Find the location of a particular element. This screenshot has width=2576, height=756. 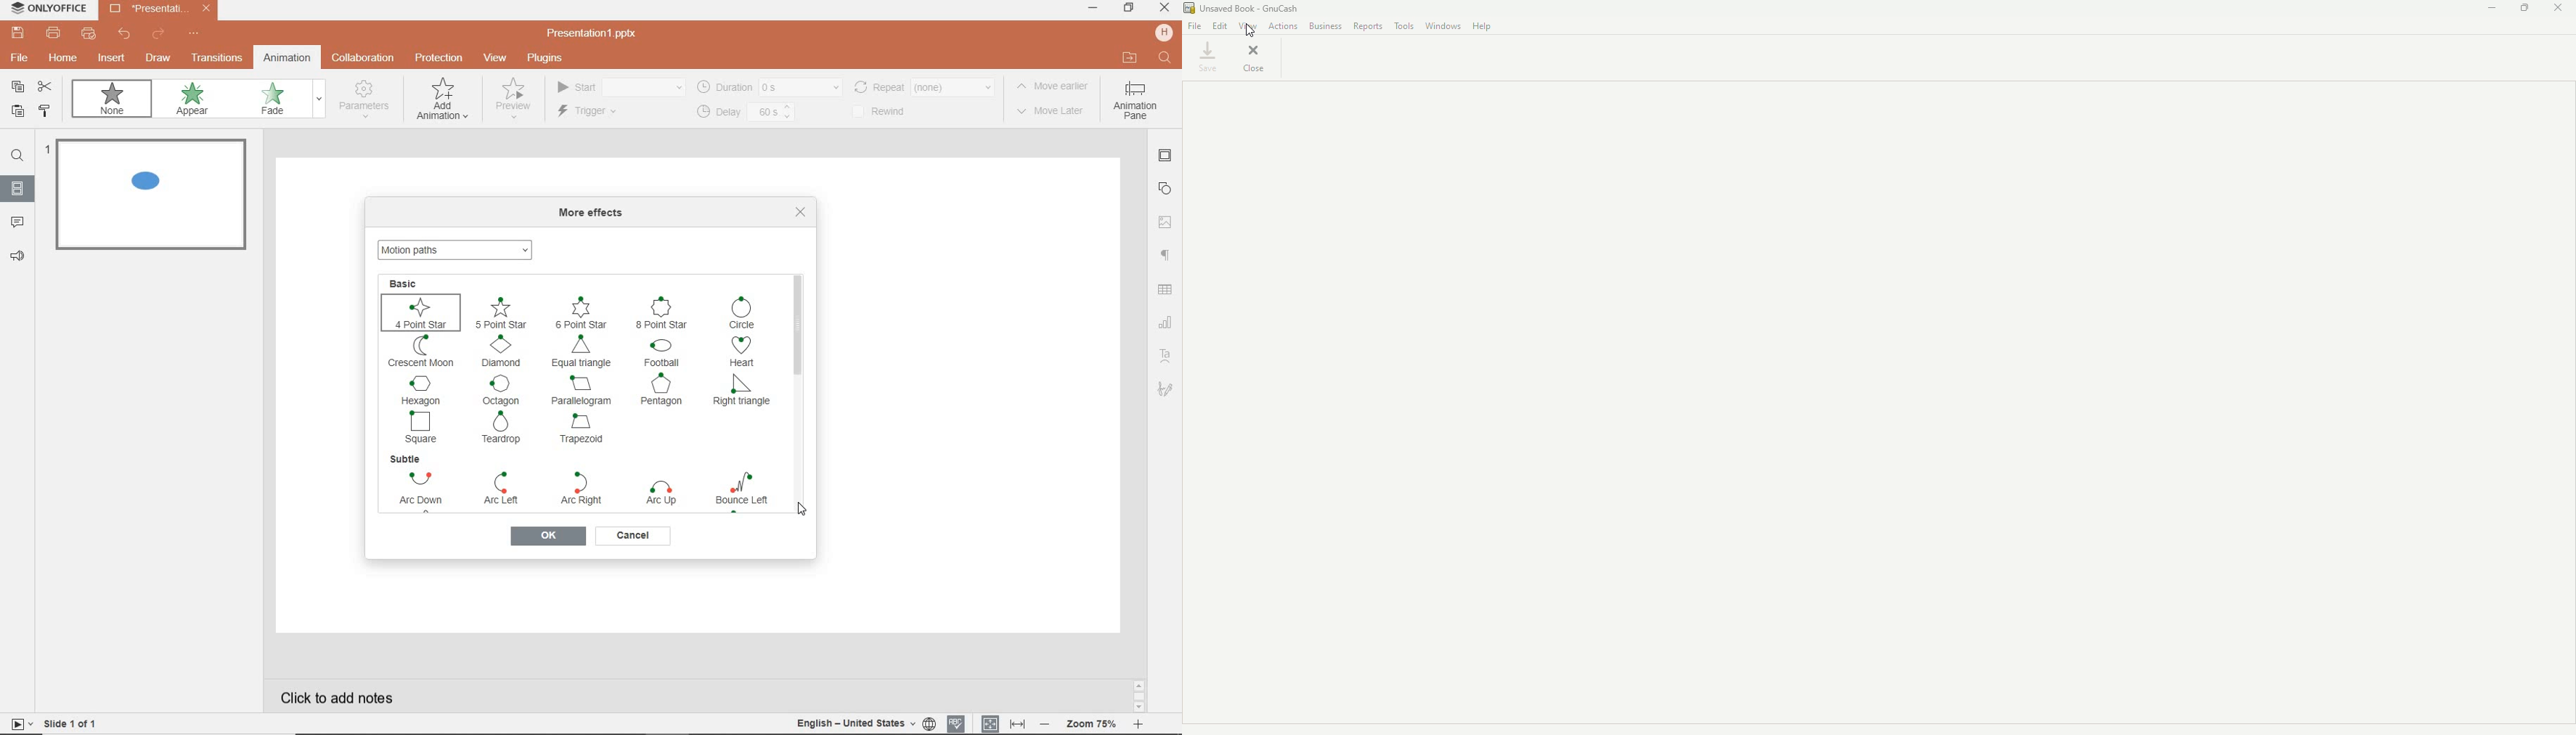

SCROLLBAR is located at coordinates (799, 383).